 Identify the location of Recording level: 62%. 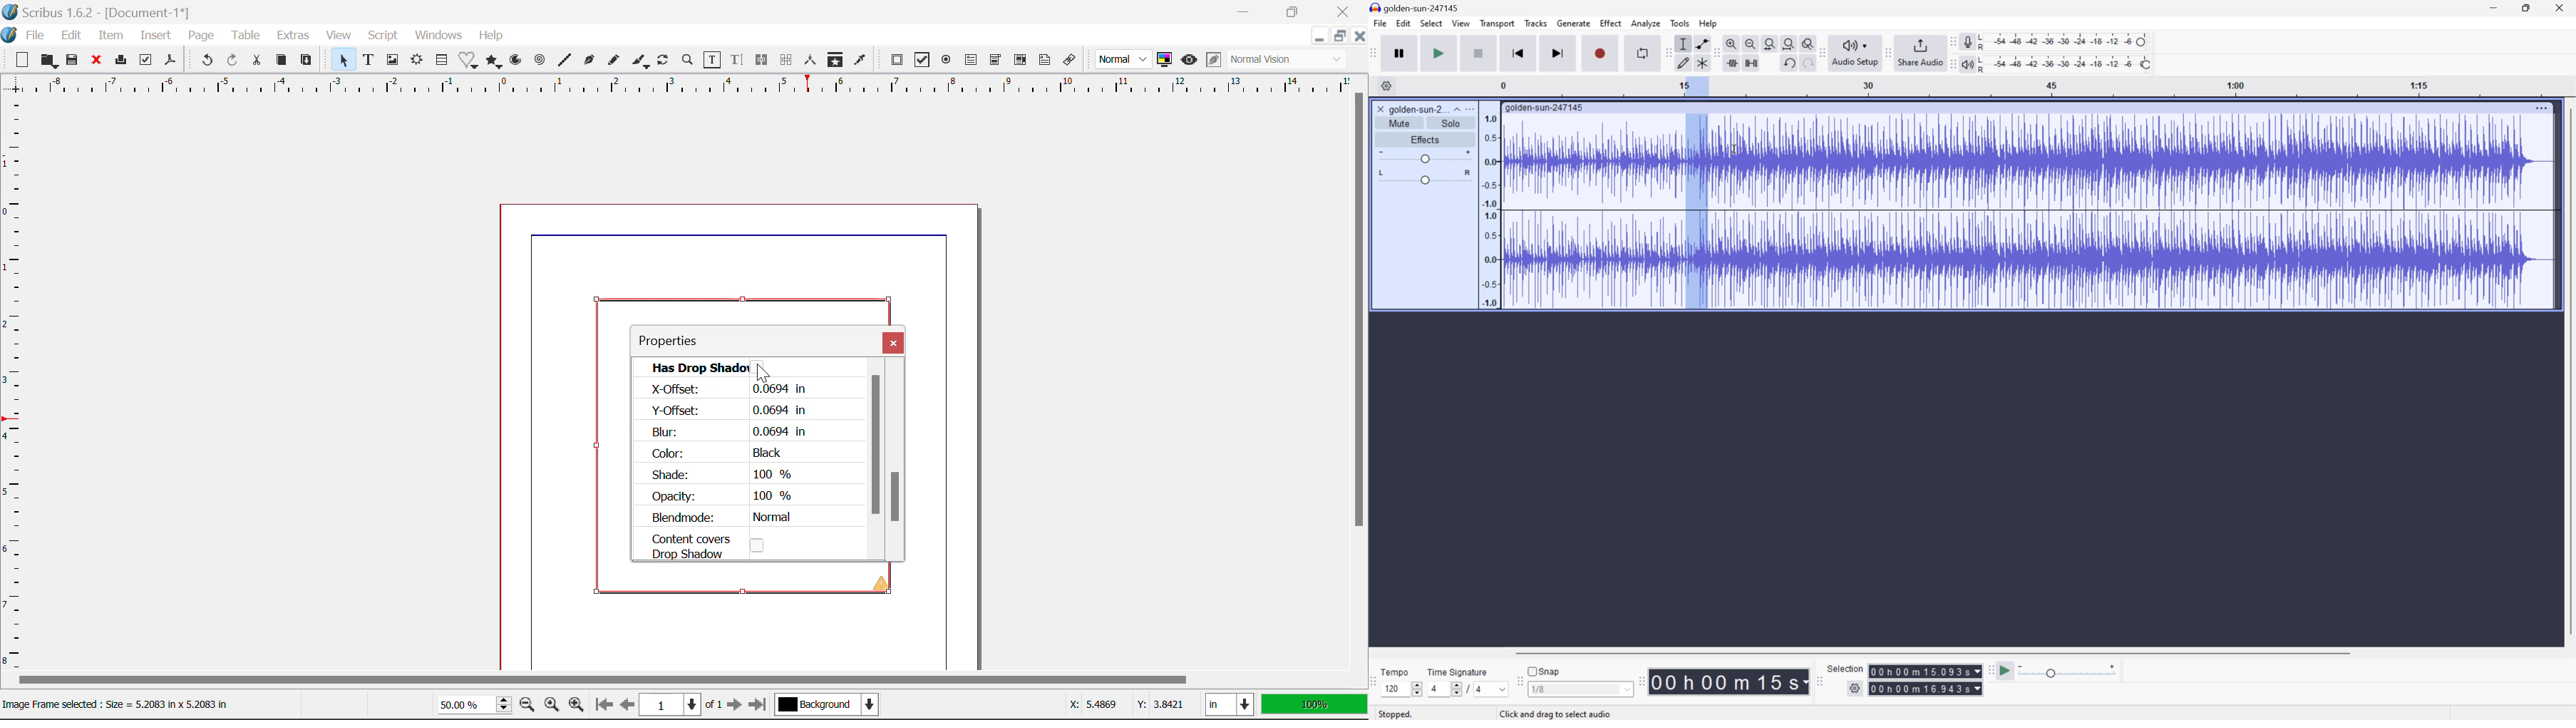
(2065, 41).